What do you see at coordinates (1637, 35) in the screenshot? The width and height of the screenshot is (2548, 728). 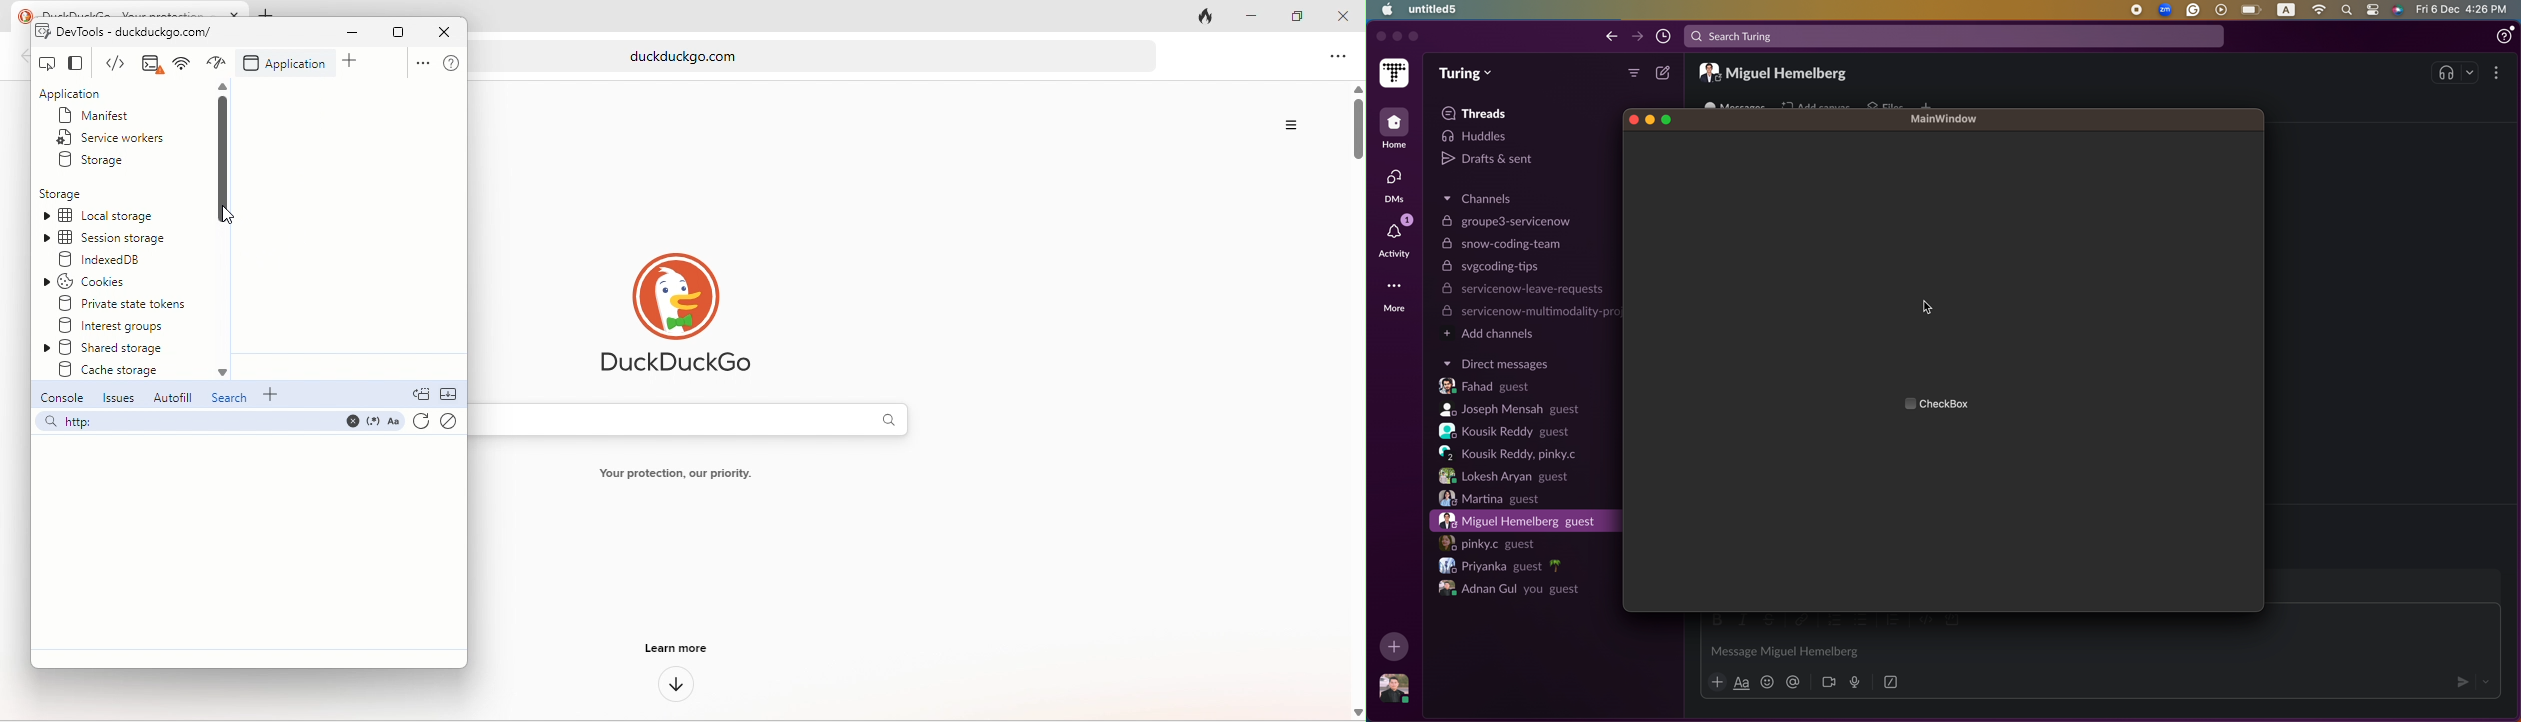 I see `forward` at bounding box center [1637, 35].